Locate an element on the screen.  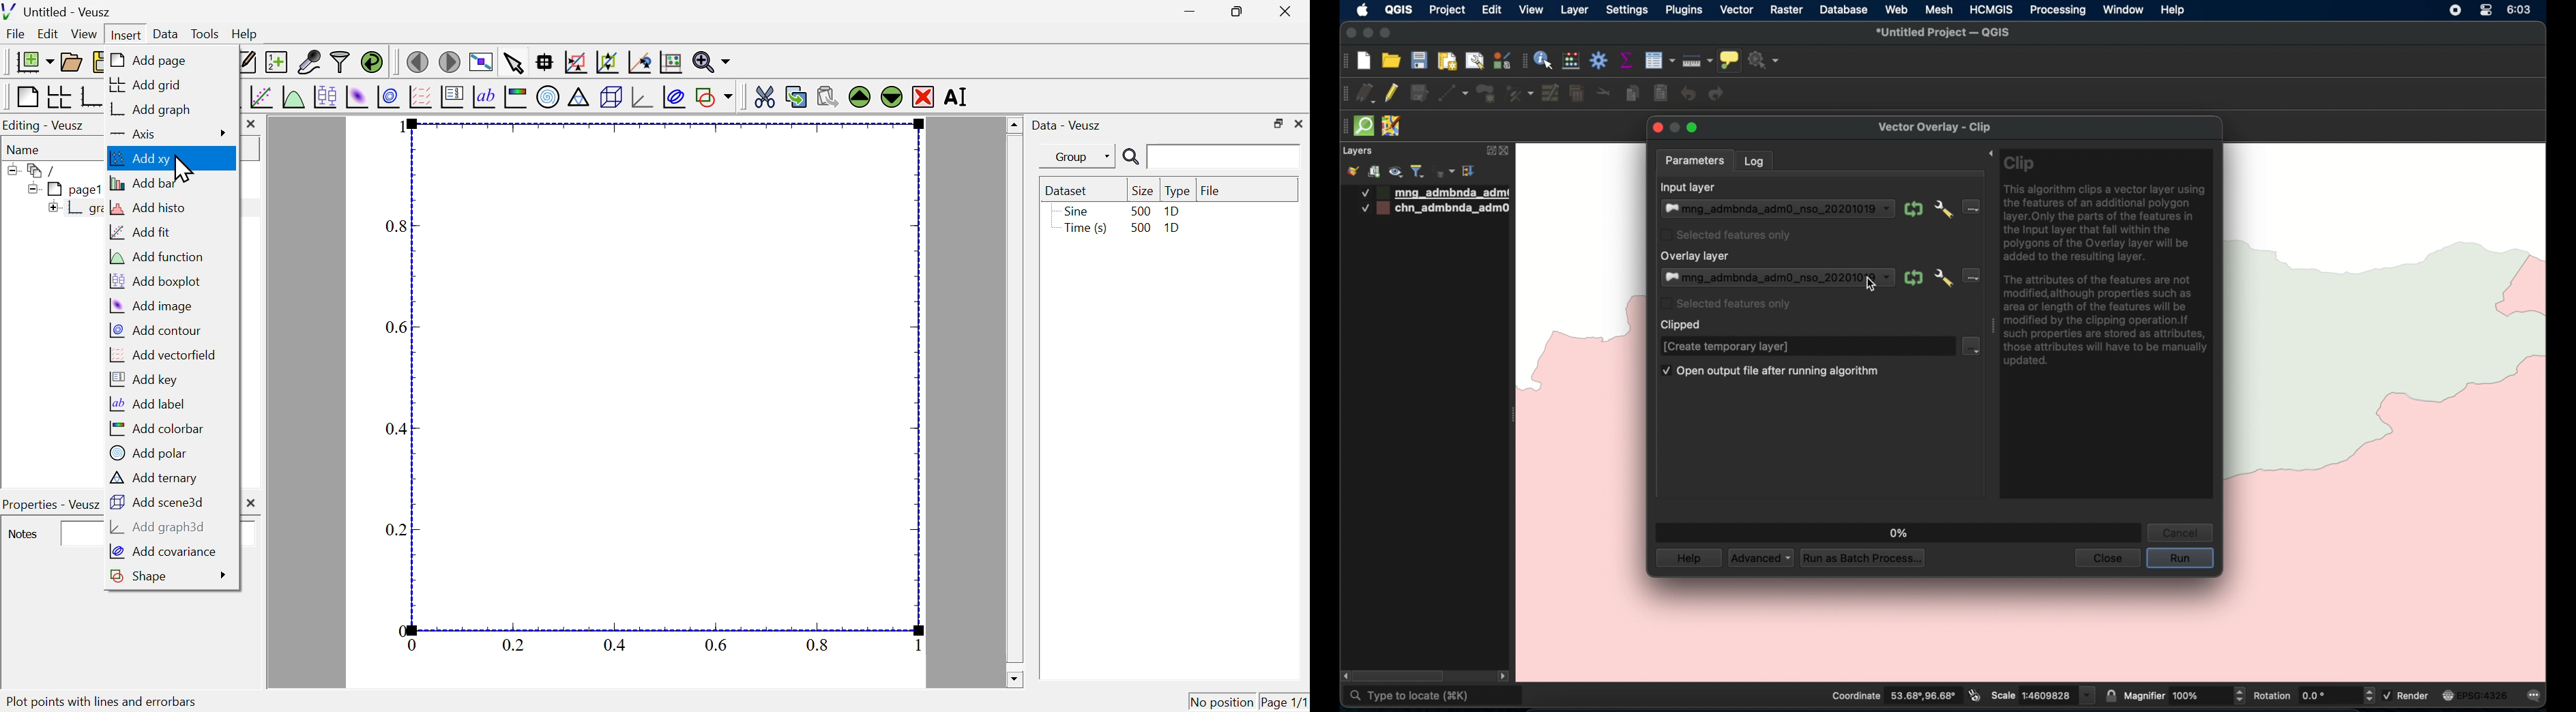
folder is located at coordinates (38, 170).